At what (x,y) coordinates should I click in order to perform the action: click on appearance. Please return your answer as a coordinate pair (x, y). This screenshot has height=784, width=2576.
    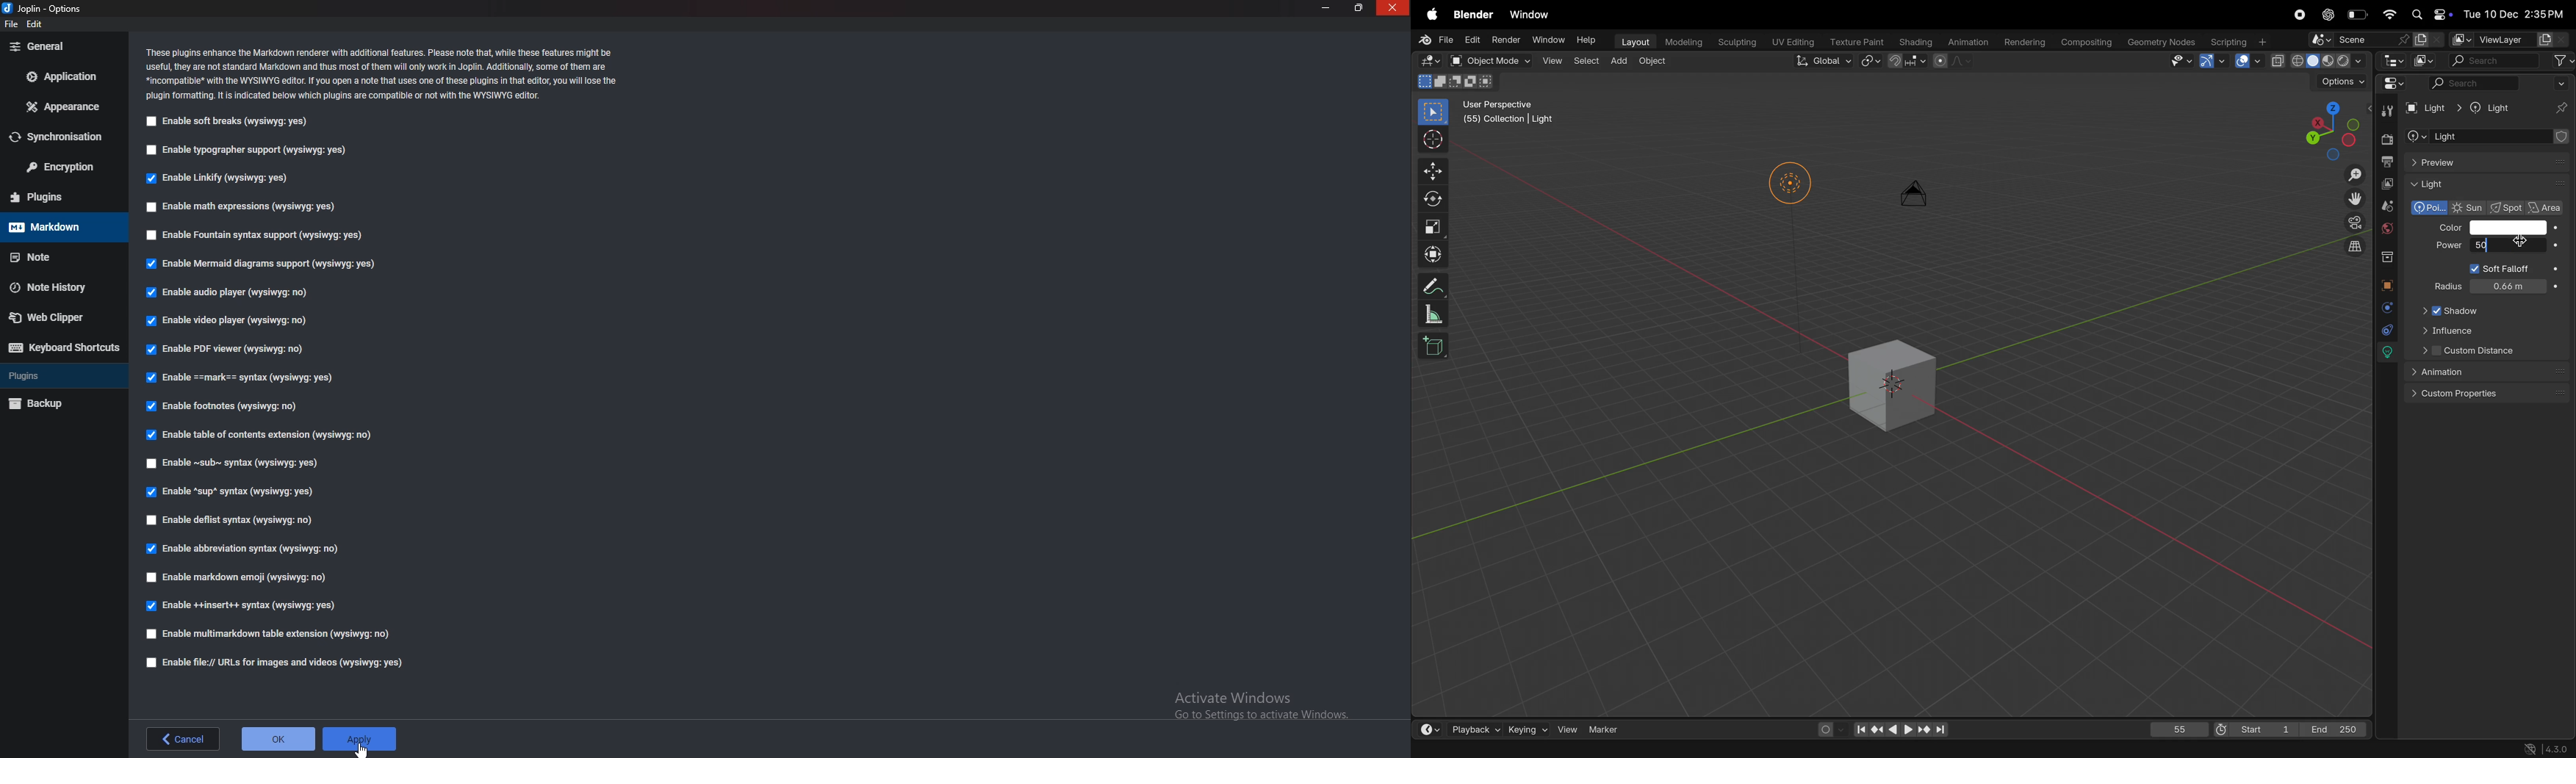
    Looking at the image, I should click on (66, 106).